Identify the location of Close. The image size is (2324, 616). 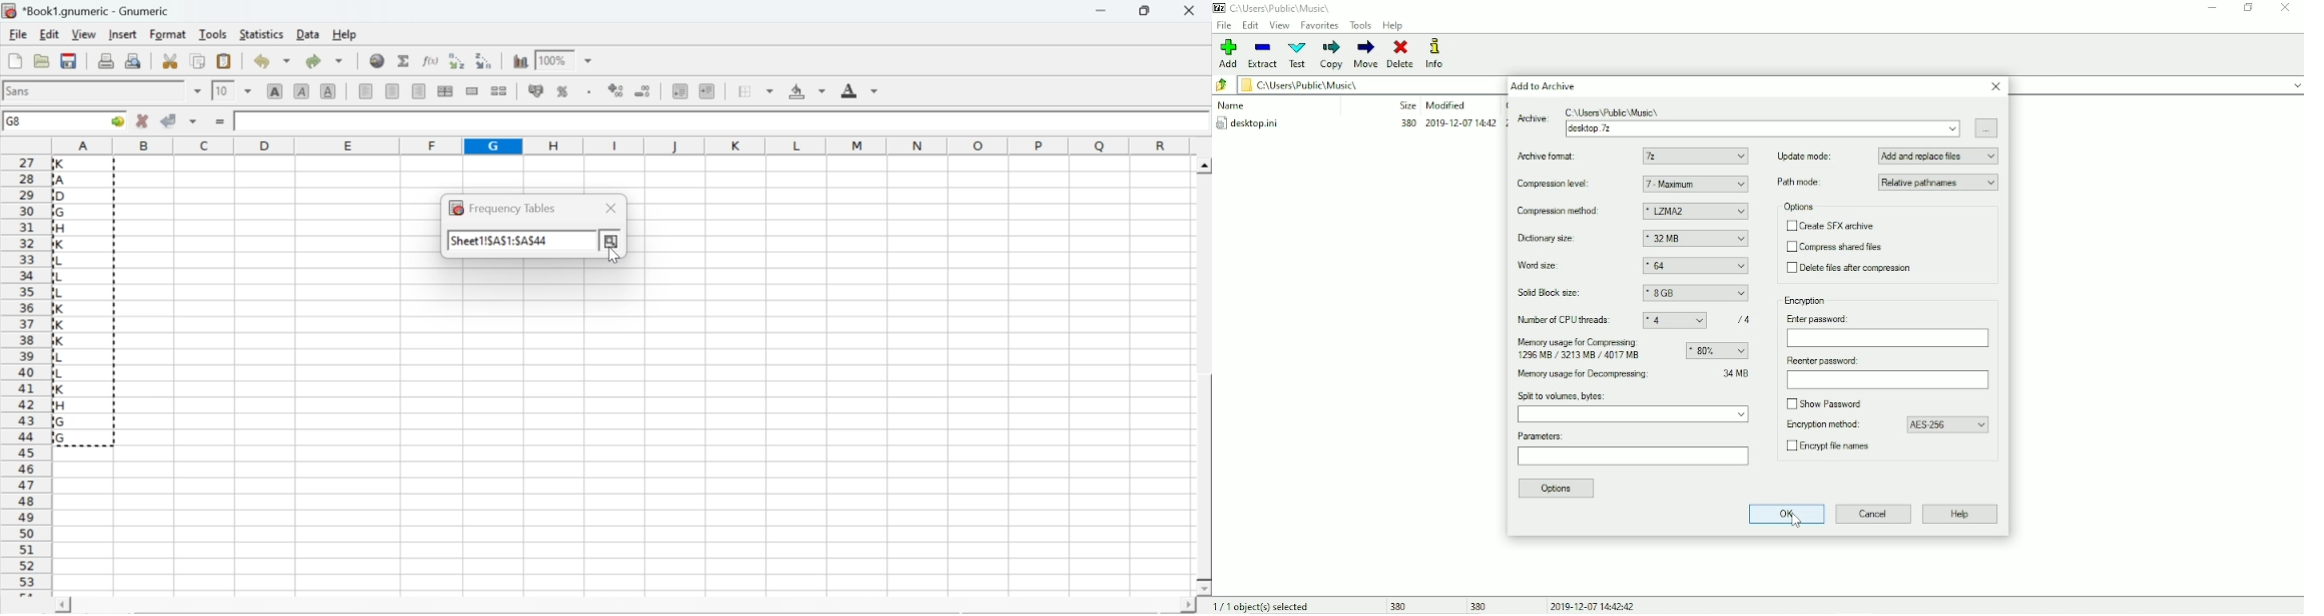
(2287, 9).